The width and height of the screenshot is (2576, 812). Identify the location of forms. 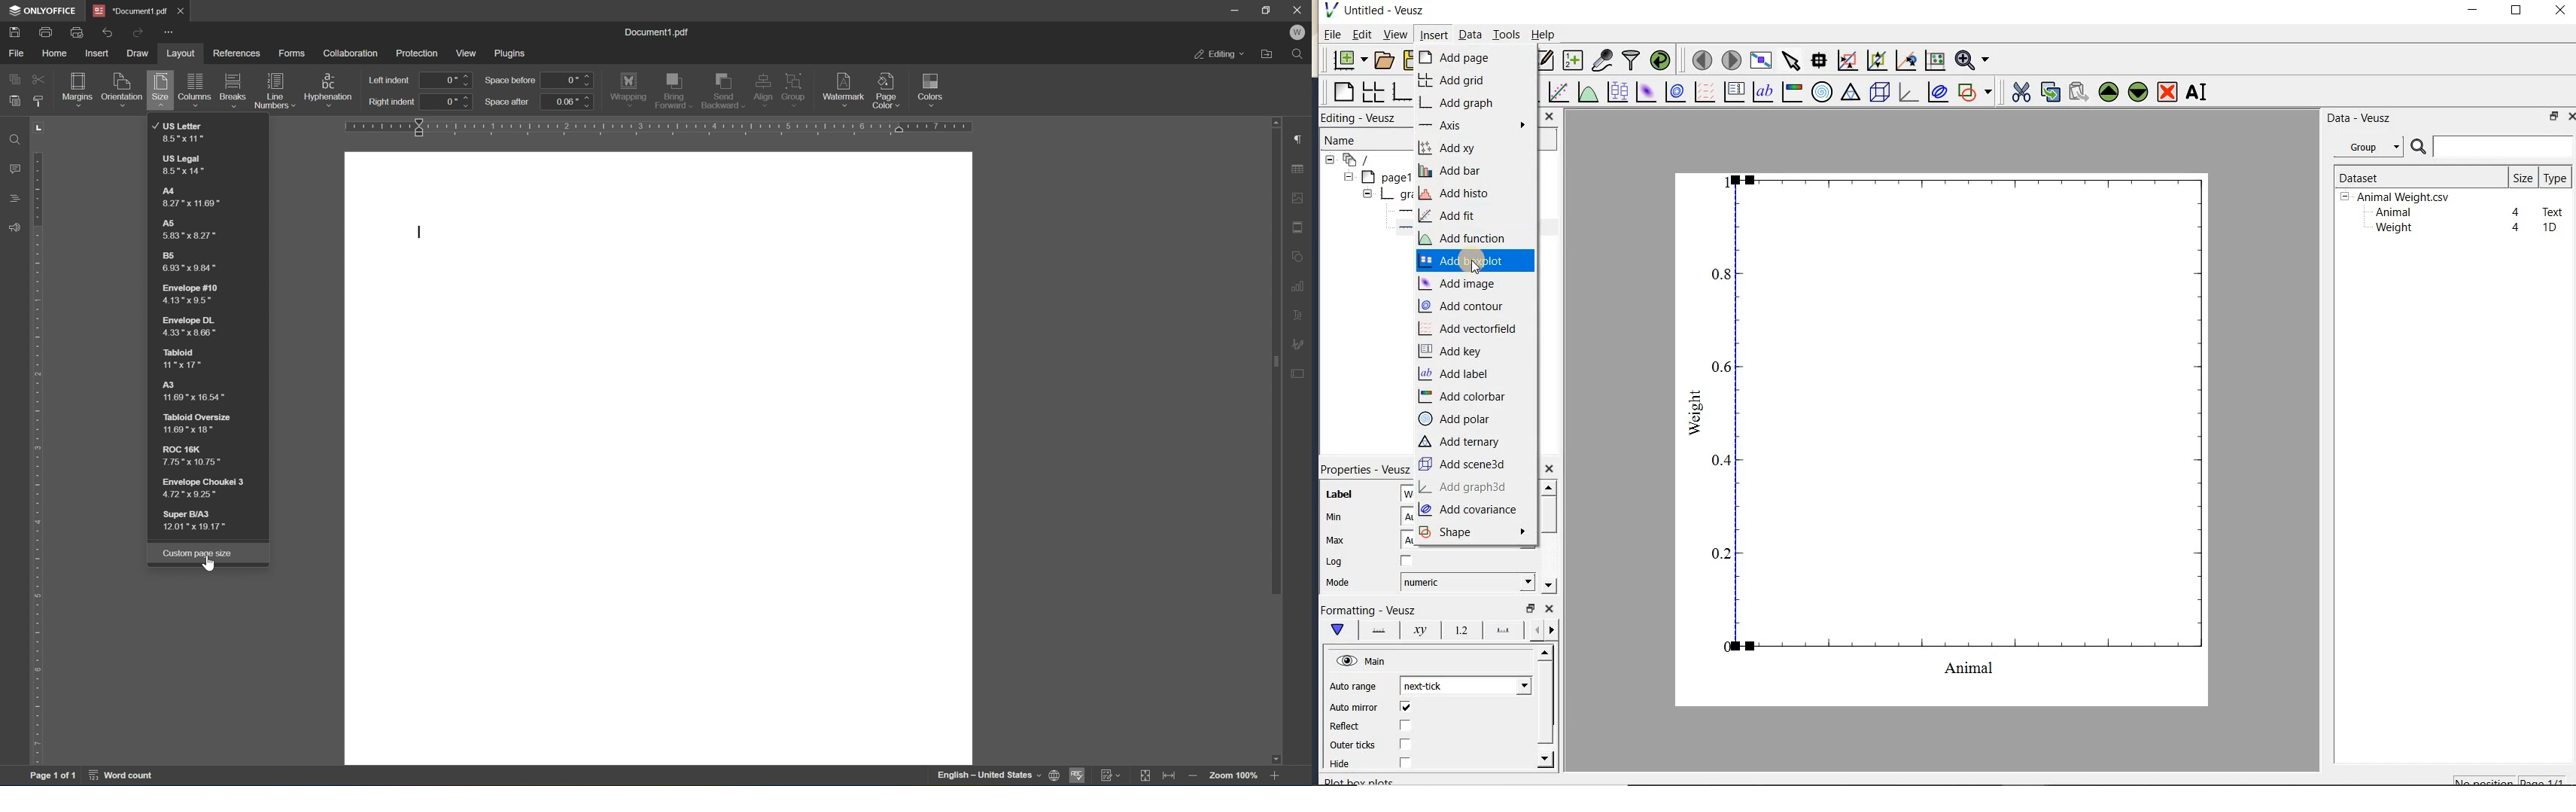
(291, 50).